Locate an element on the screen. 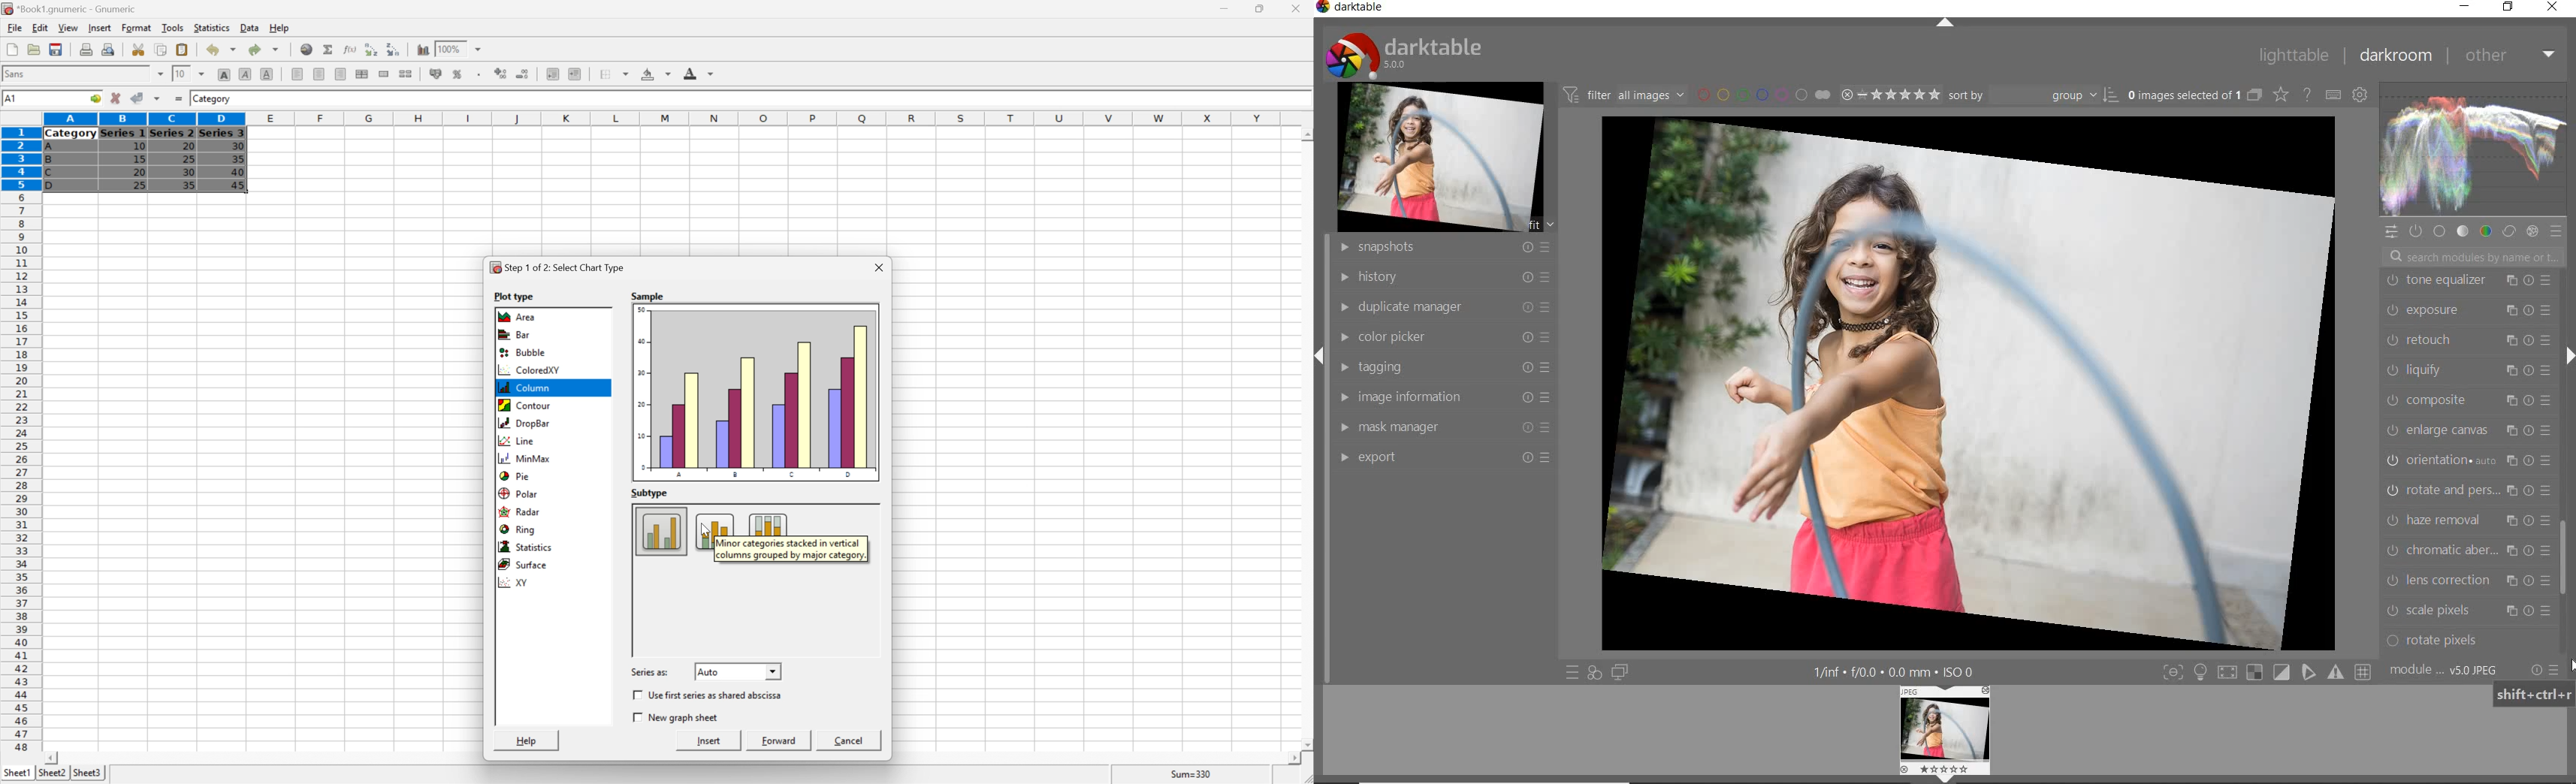  Column subtype is located at coordinates (769, 524).